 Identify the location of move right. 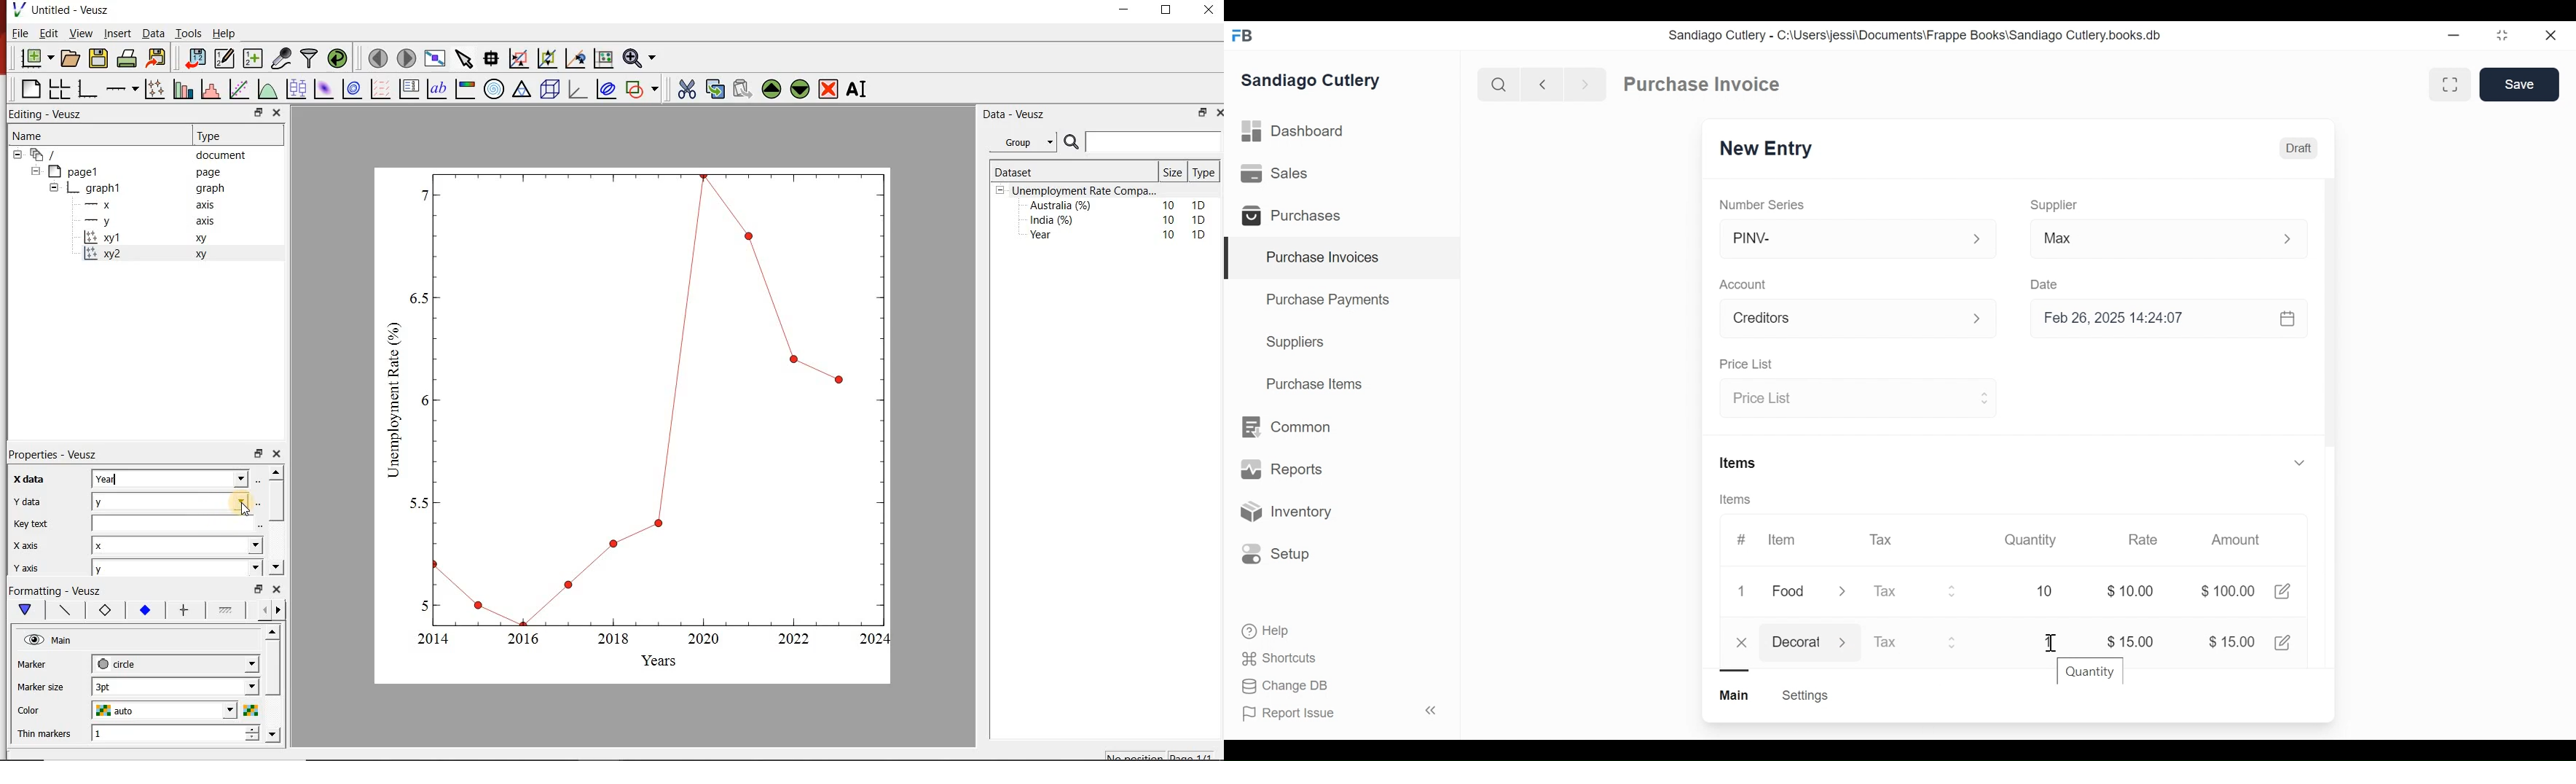
(278, 610).